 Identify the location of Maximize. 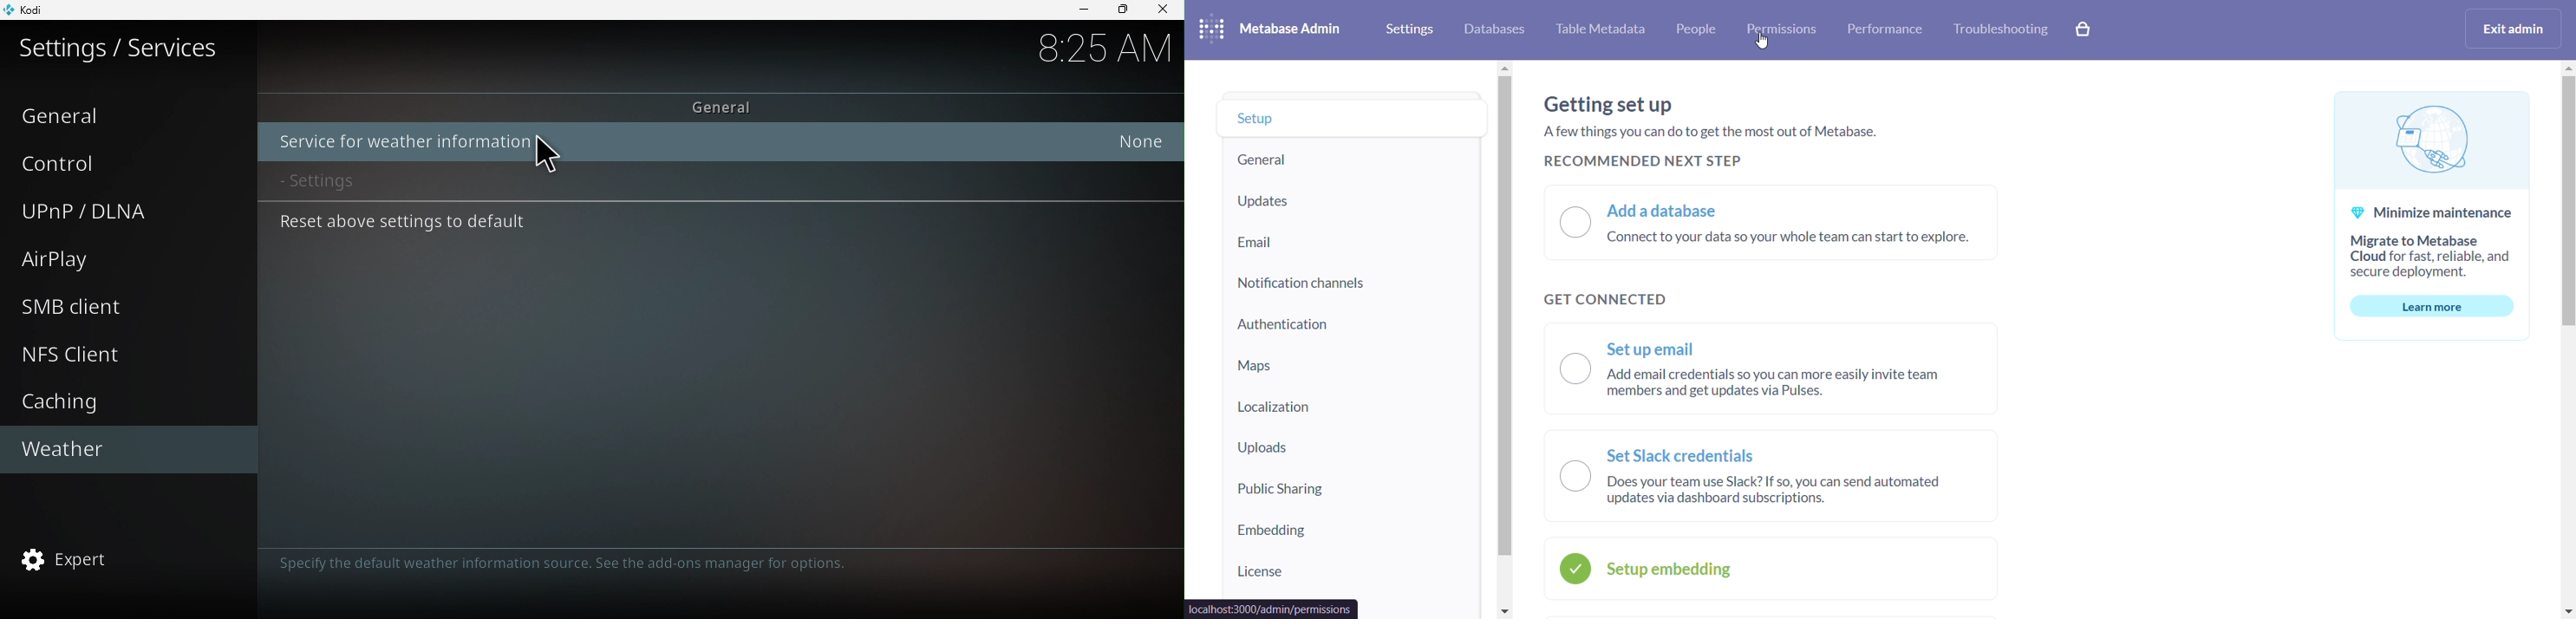
(1123, 8).